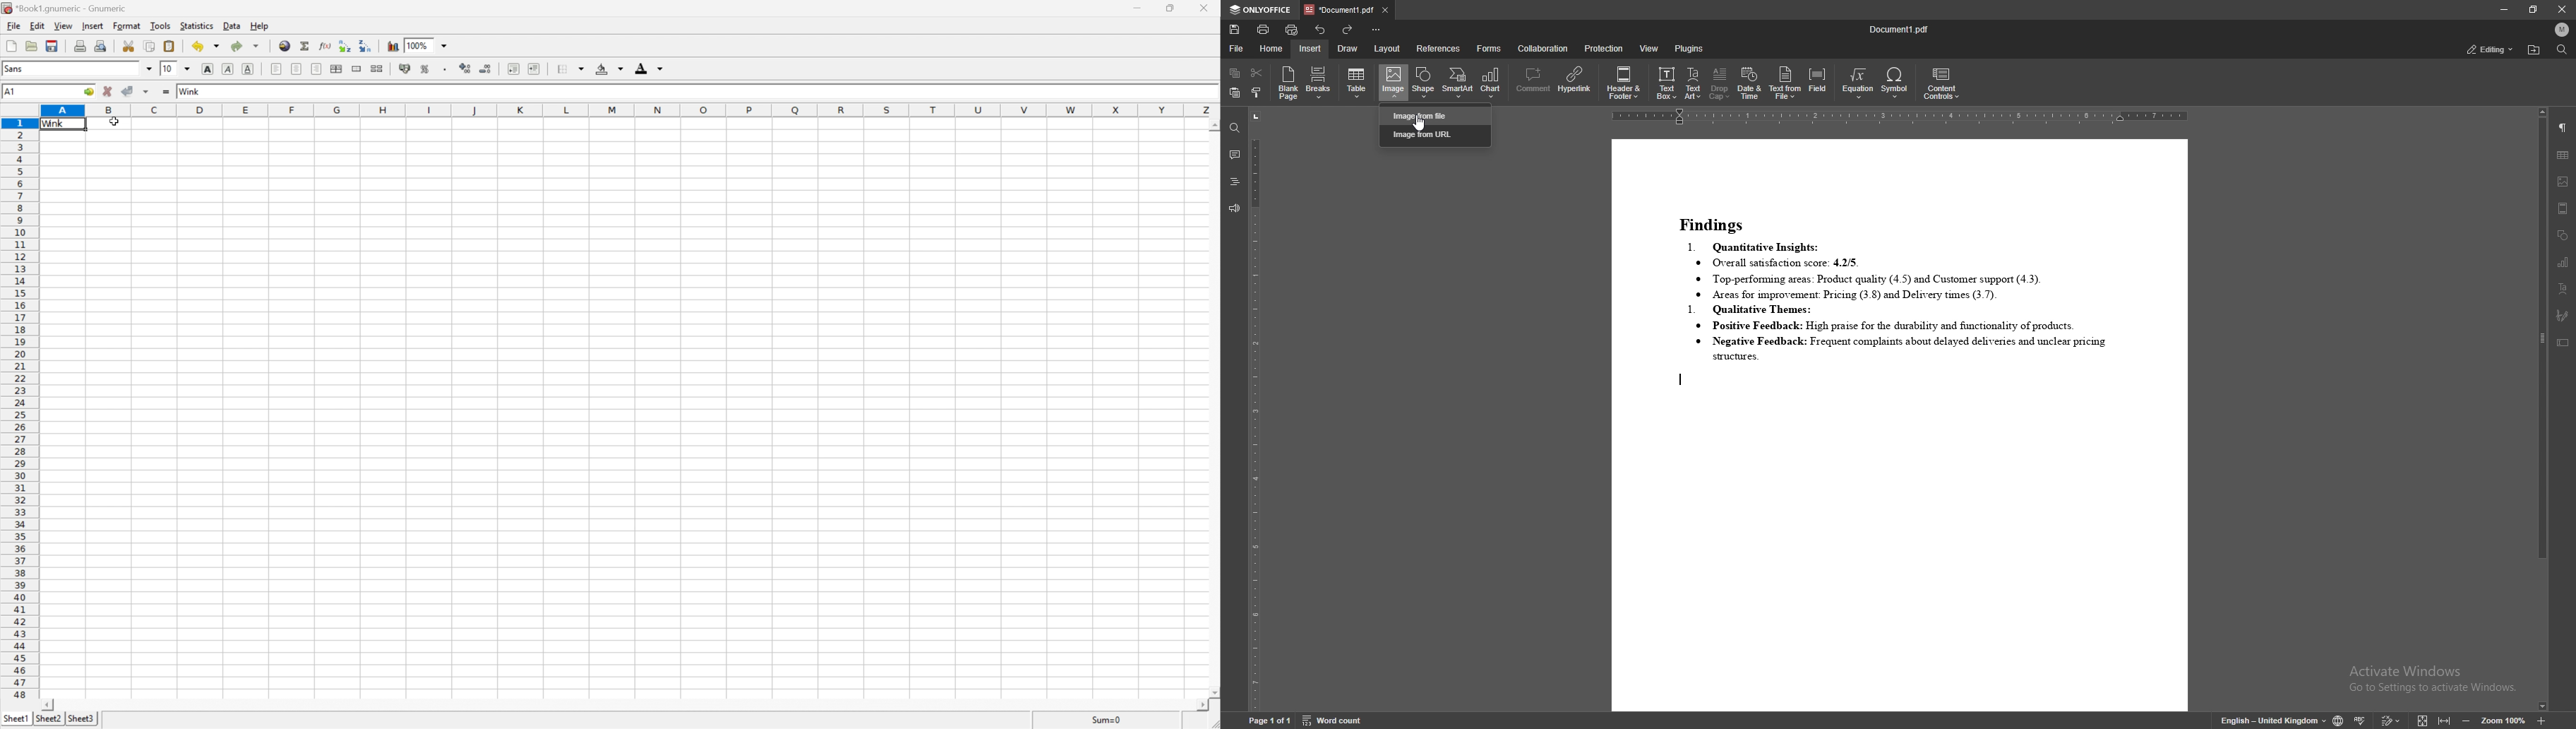  What do you see at coordinates (1257, 94) in the screenshot?
I see `copy style` at bounding box center [1257, 94].